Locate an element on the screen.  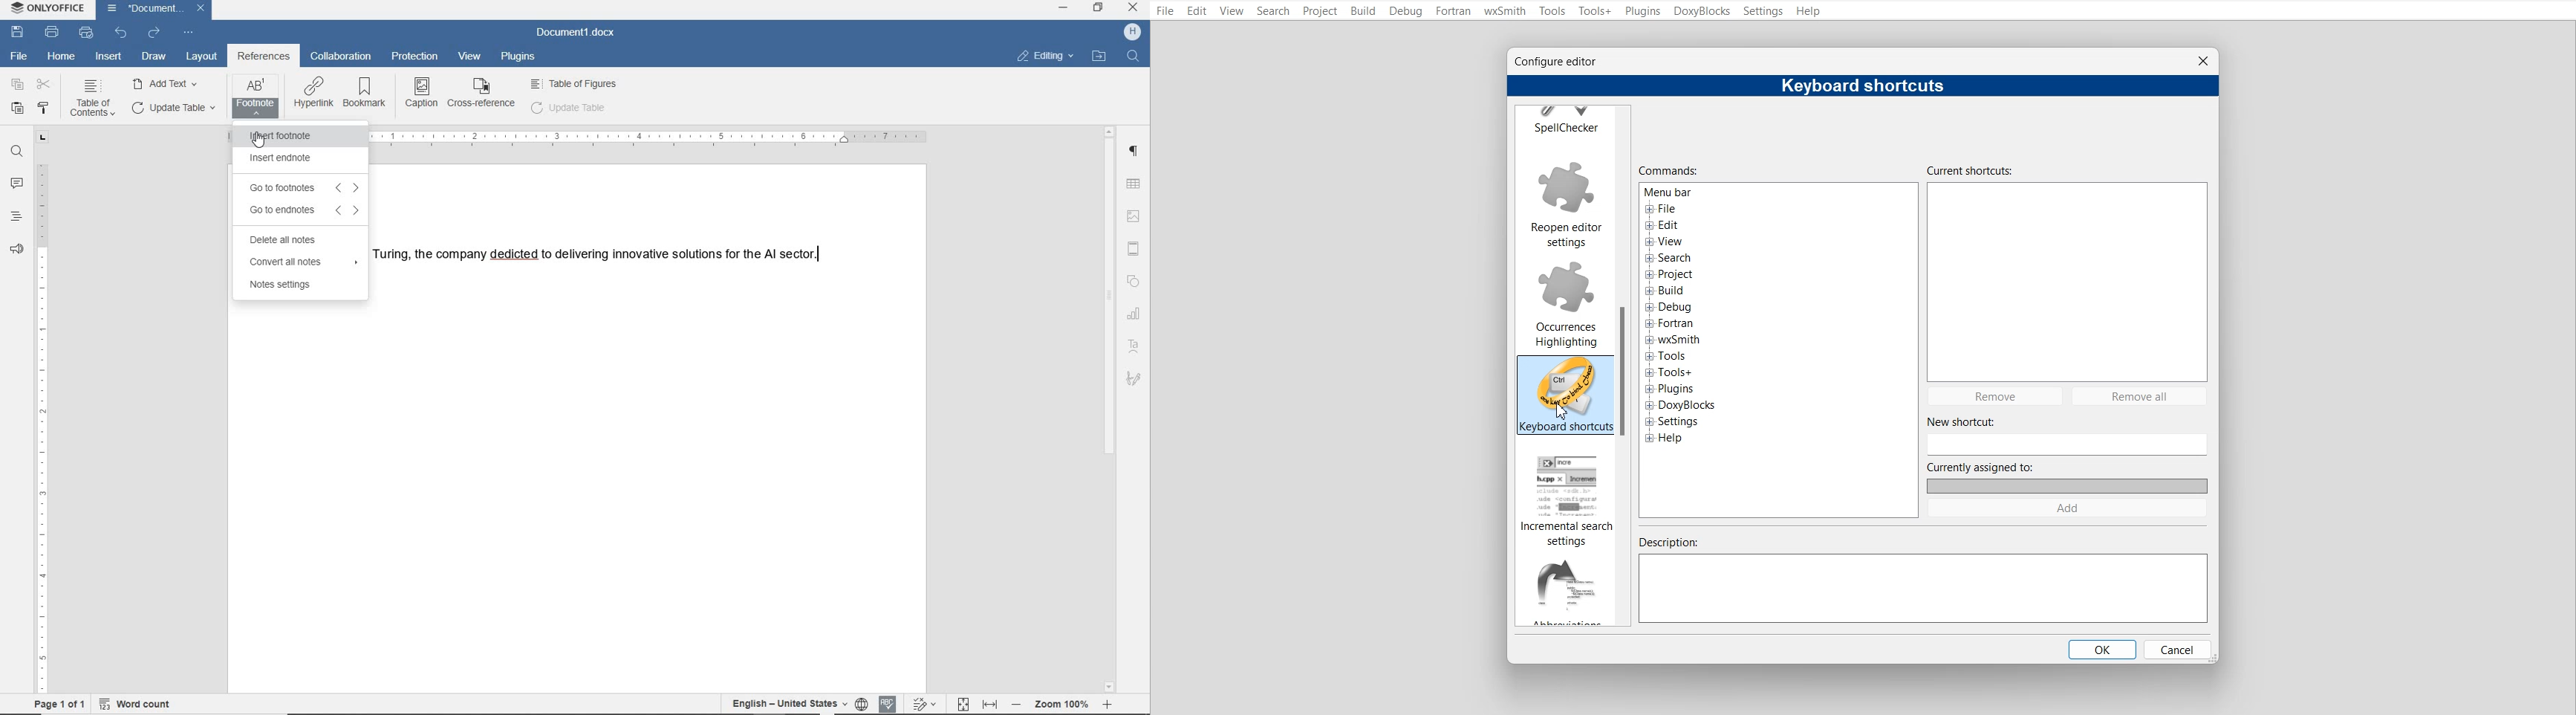
Currently assigned to is located at coordinates (2066, 477).